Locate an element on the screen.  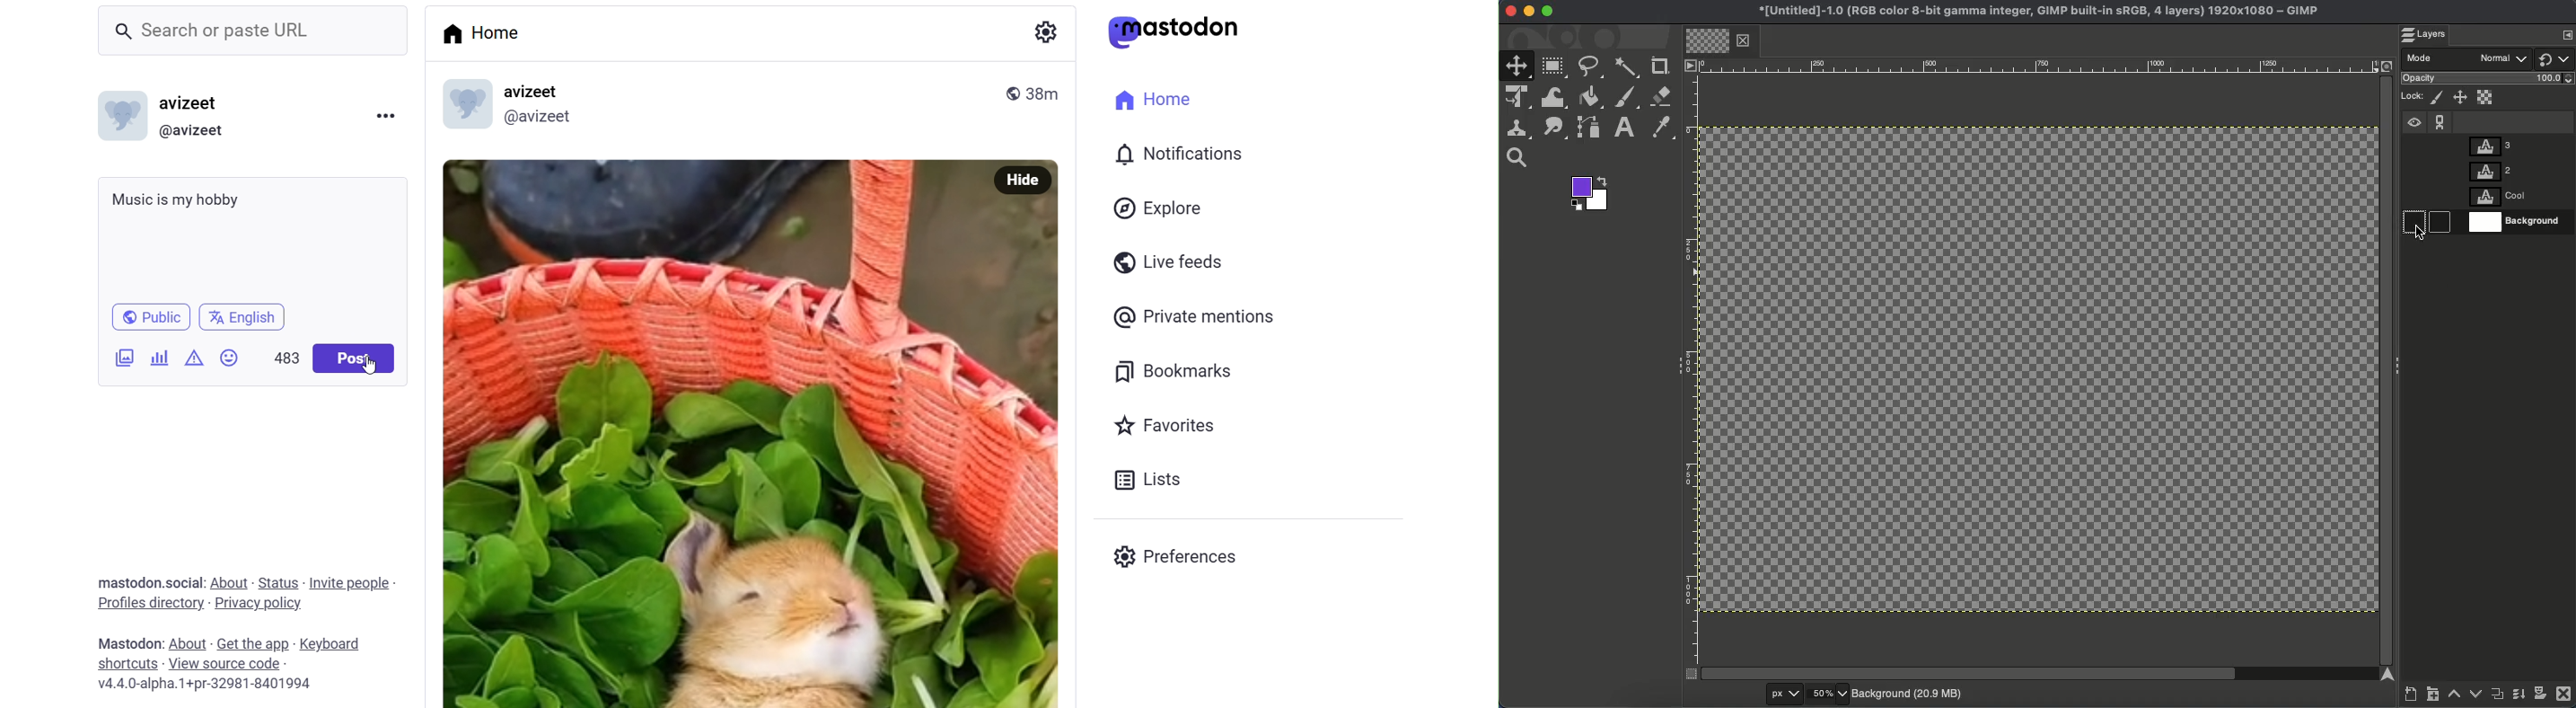
Create a new layer is located at coordinates (2410, 696).